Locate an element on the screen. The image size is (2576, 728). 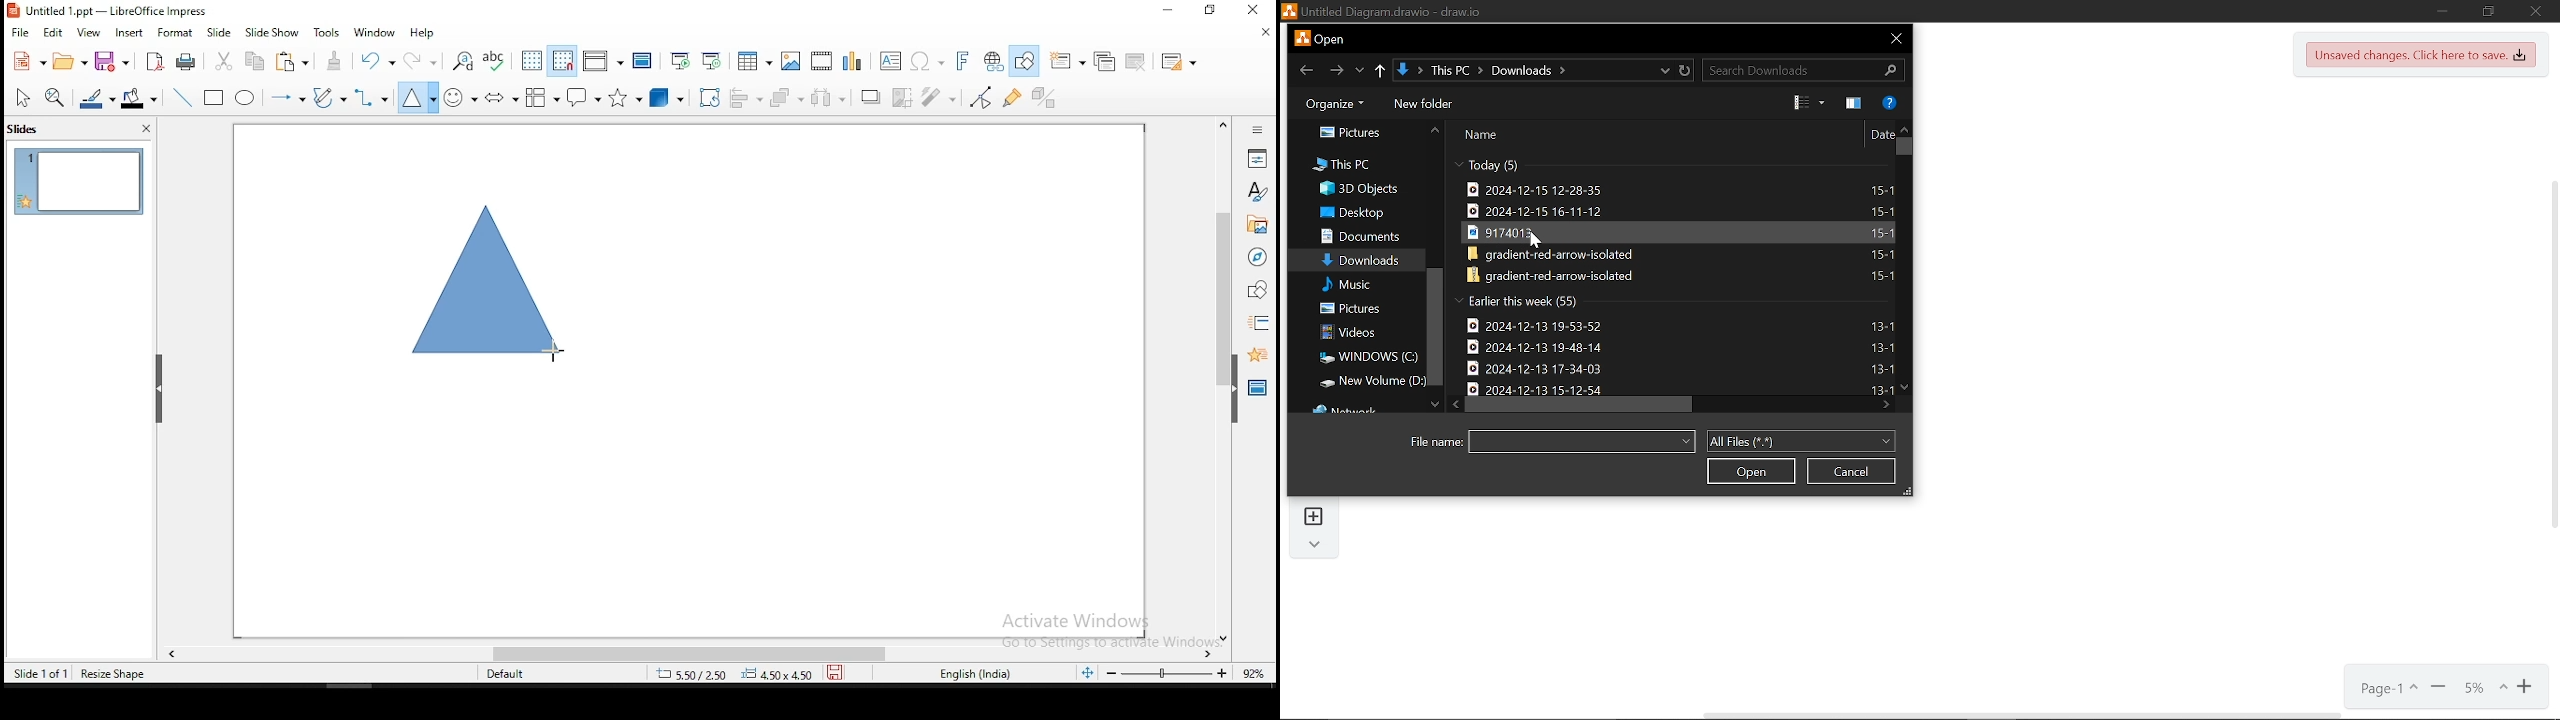
files modified earlier this week is located at coordinates (1531, 301).